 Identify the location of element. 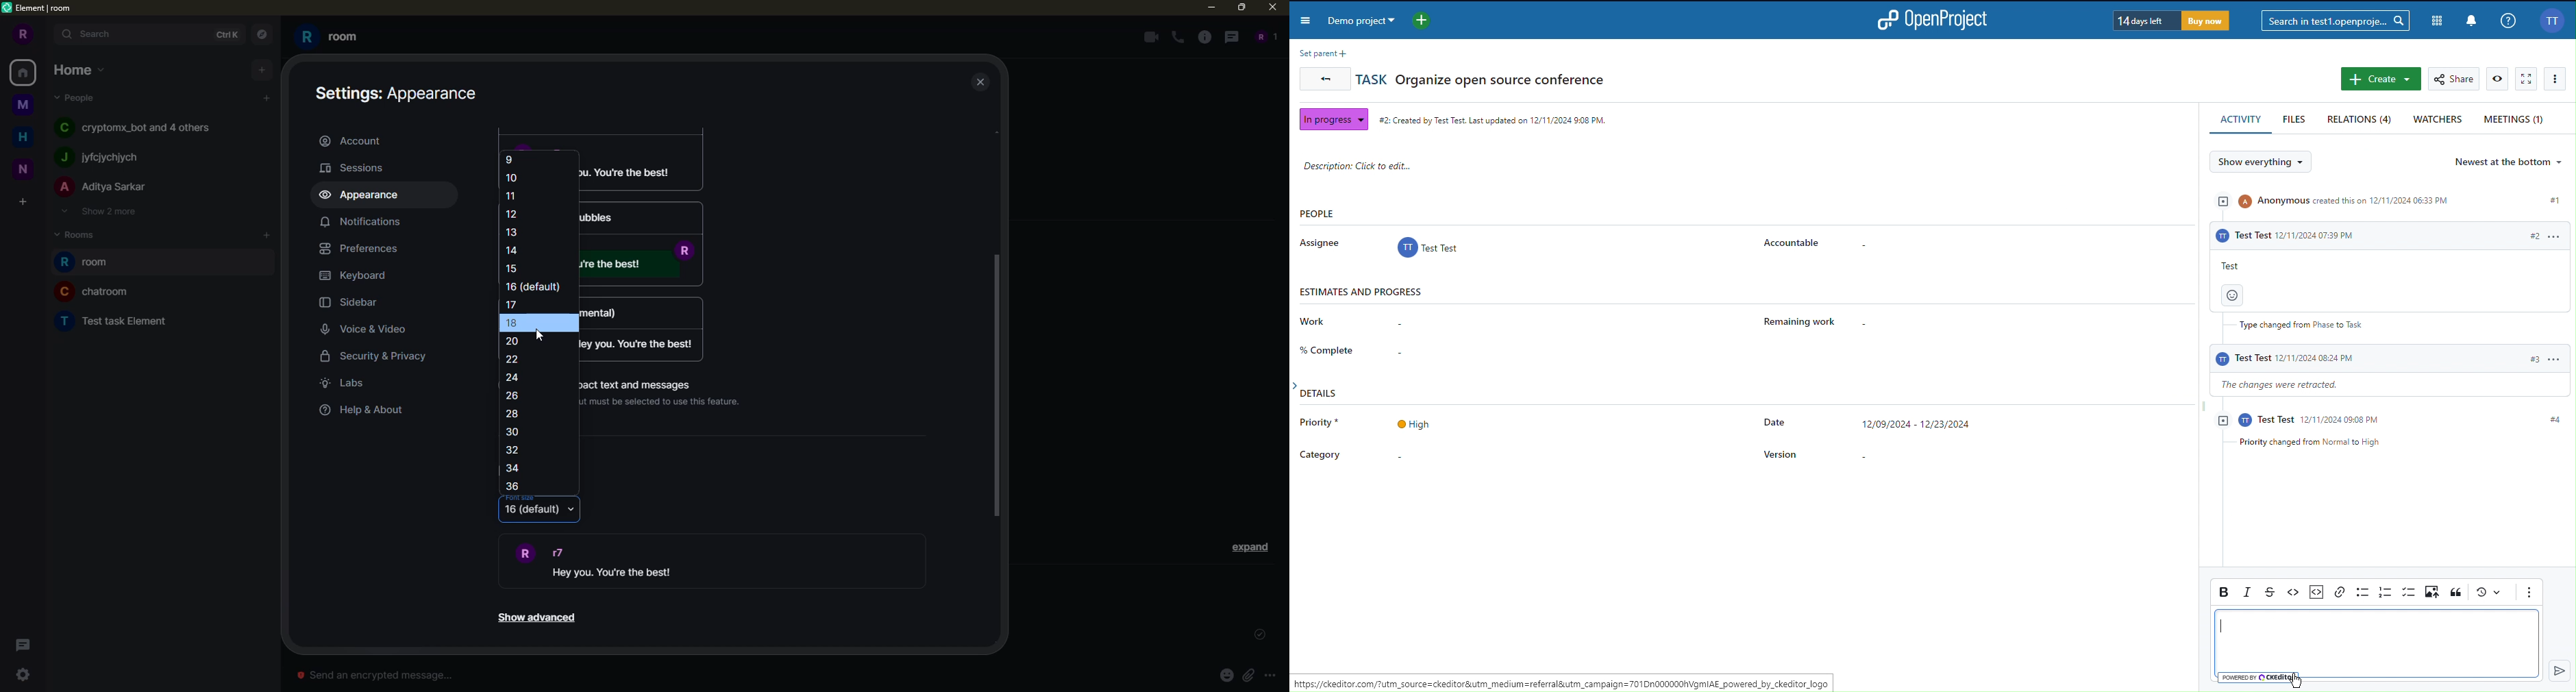
(39, 9).